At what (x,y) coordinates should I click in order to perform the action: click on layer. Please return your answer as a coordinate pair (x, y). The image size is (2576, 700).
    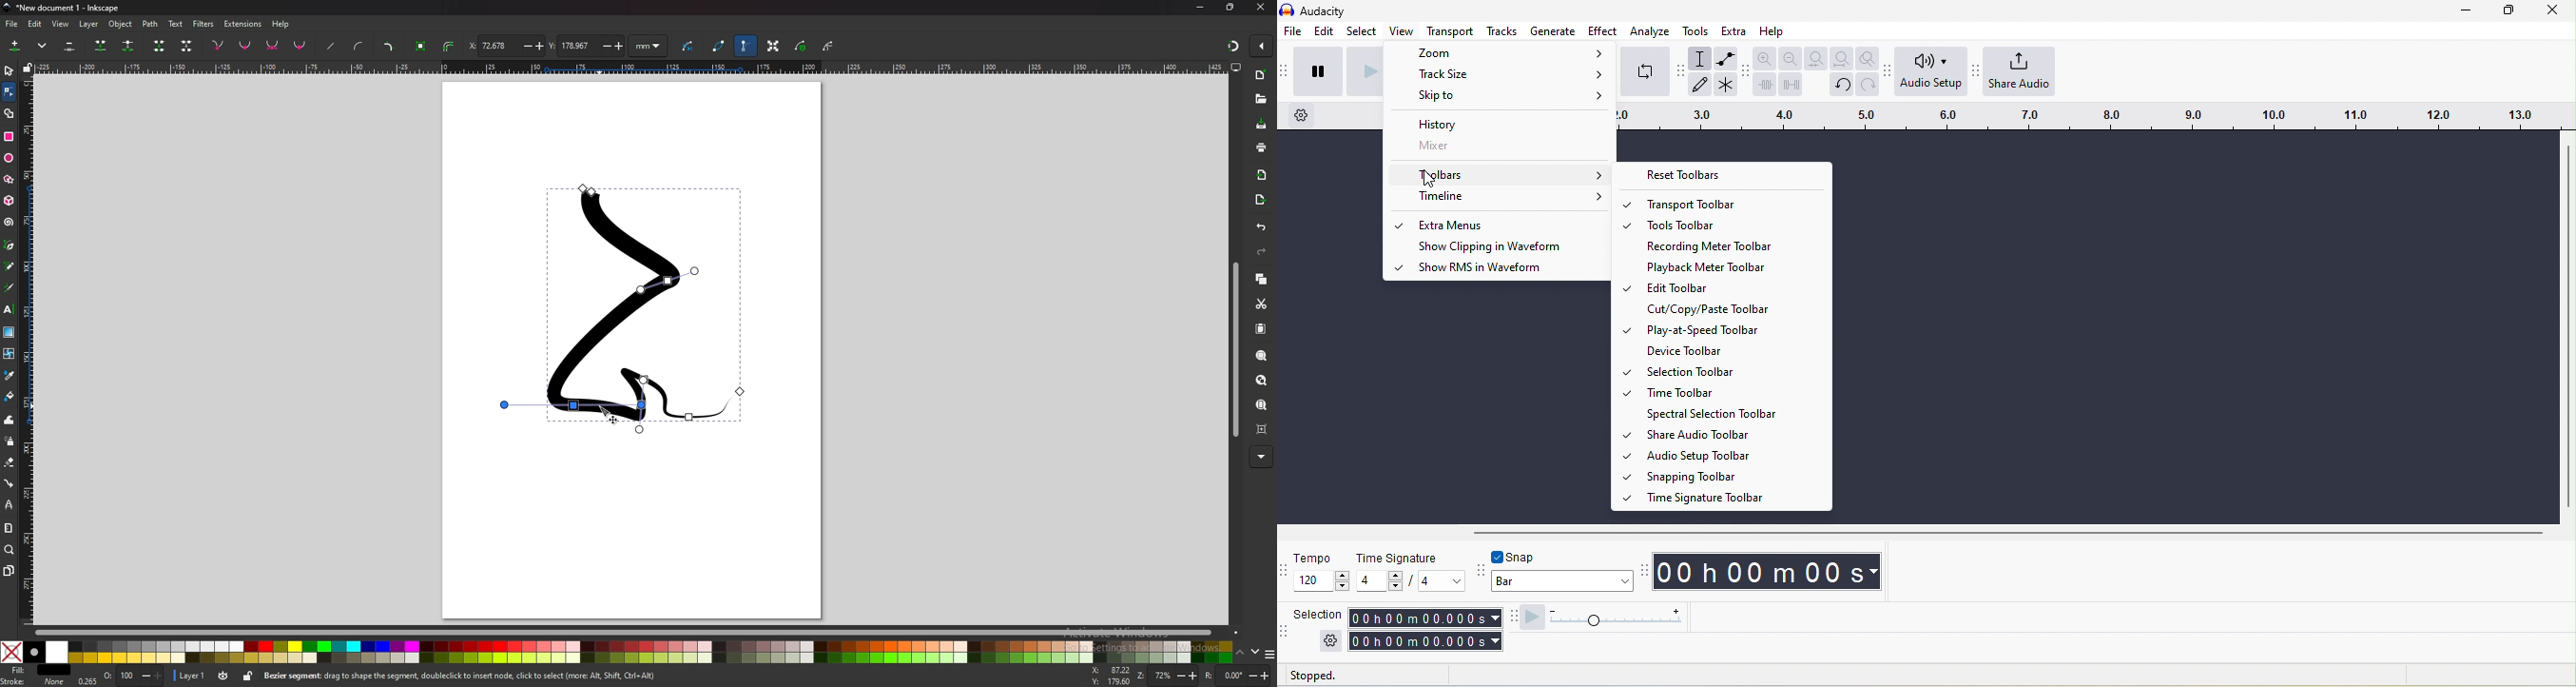
    Looking at the image, I should click on (89, 24).